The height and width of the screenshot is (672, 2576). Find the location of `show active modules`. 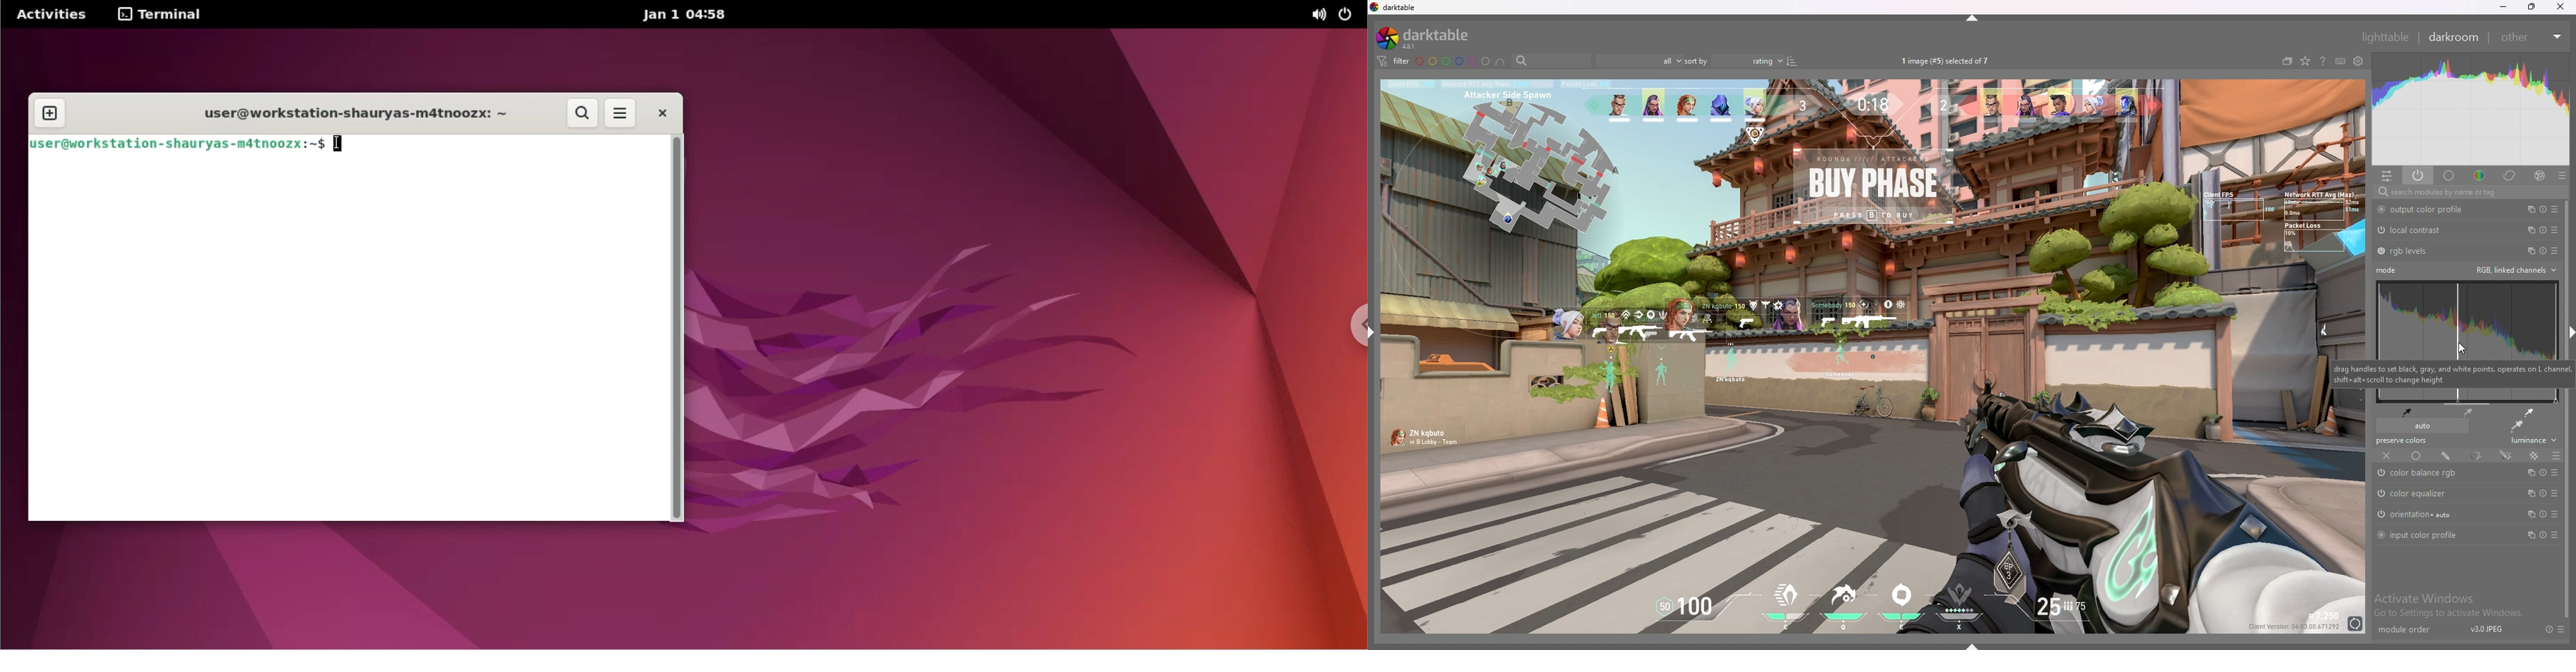

show active modules is located at coordinates (2418, 175).